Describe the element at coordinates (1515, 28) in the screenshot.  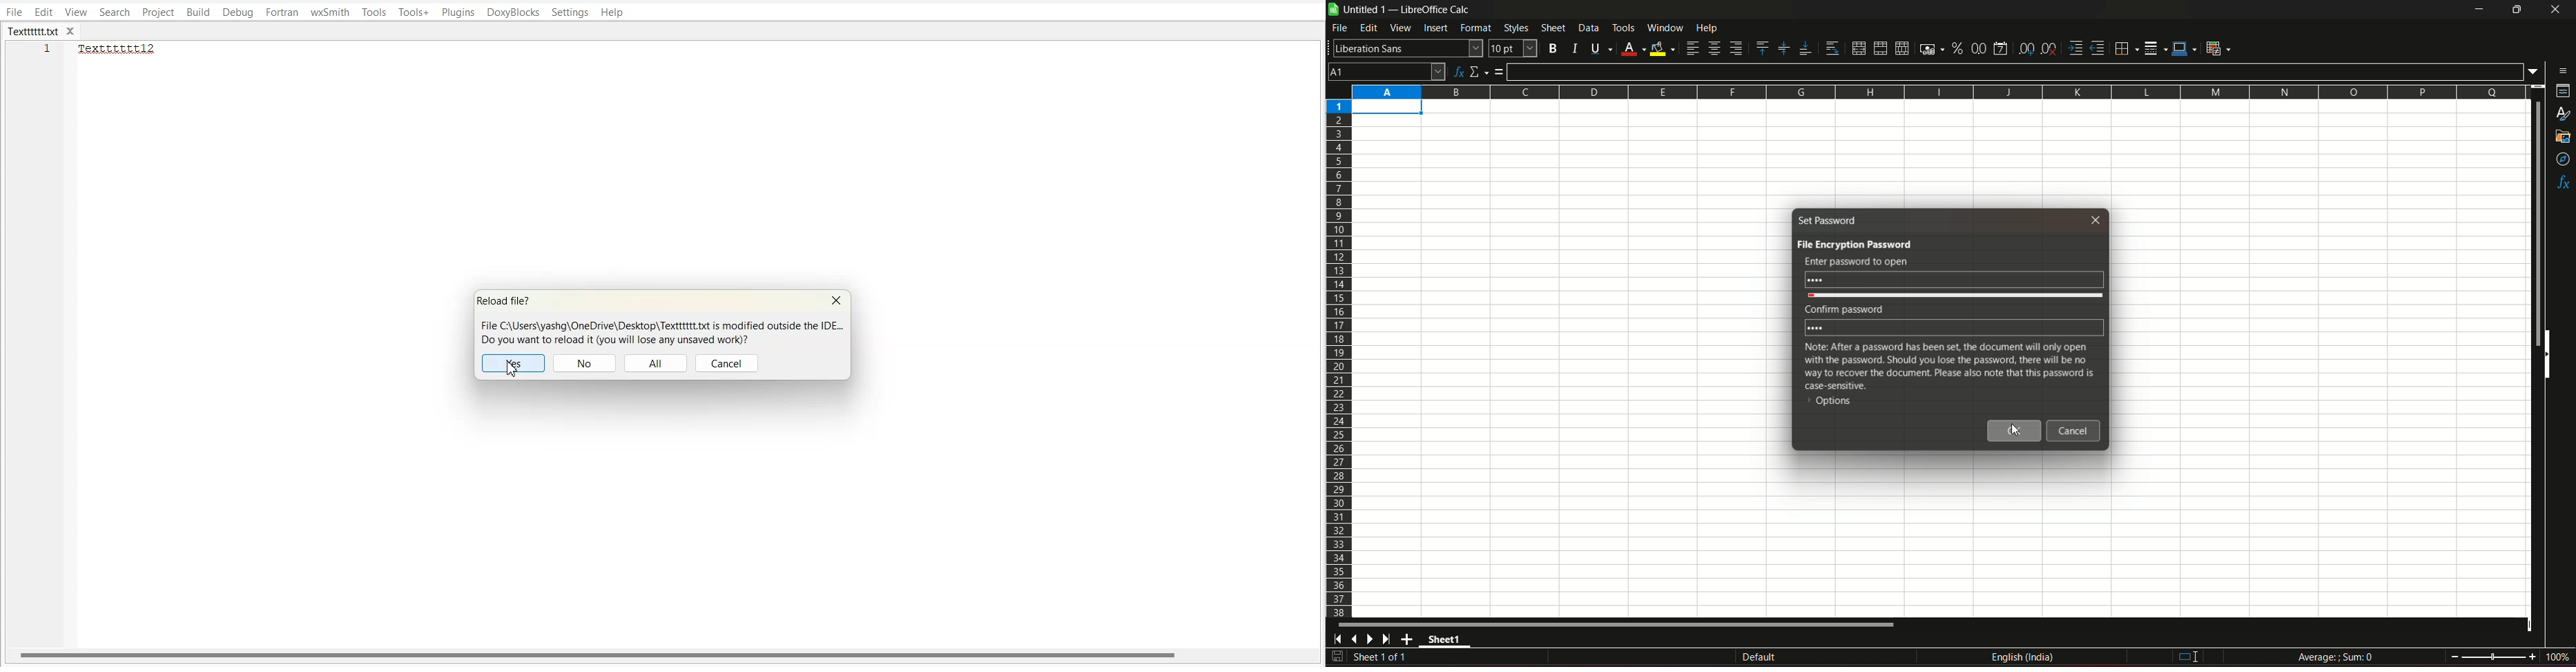
I see `Styles` at that location.